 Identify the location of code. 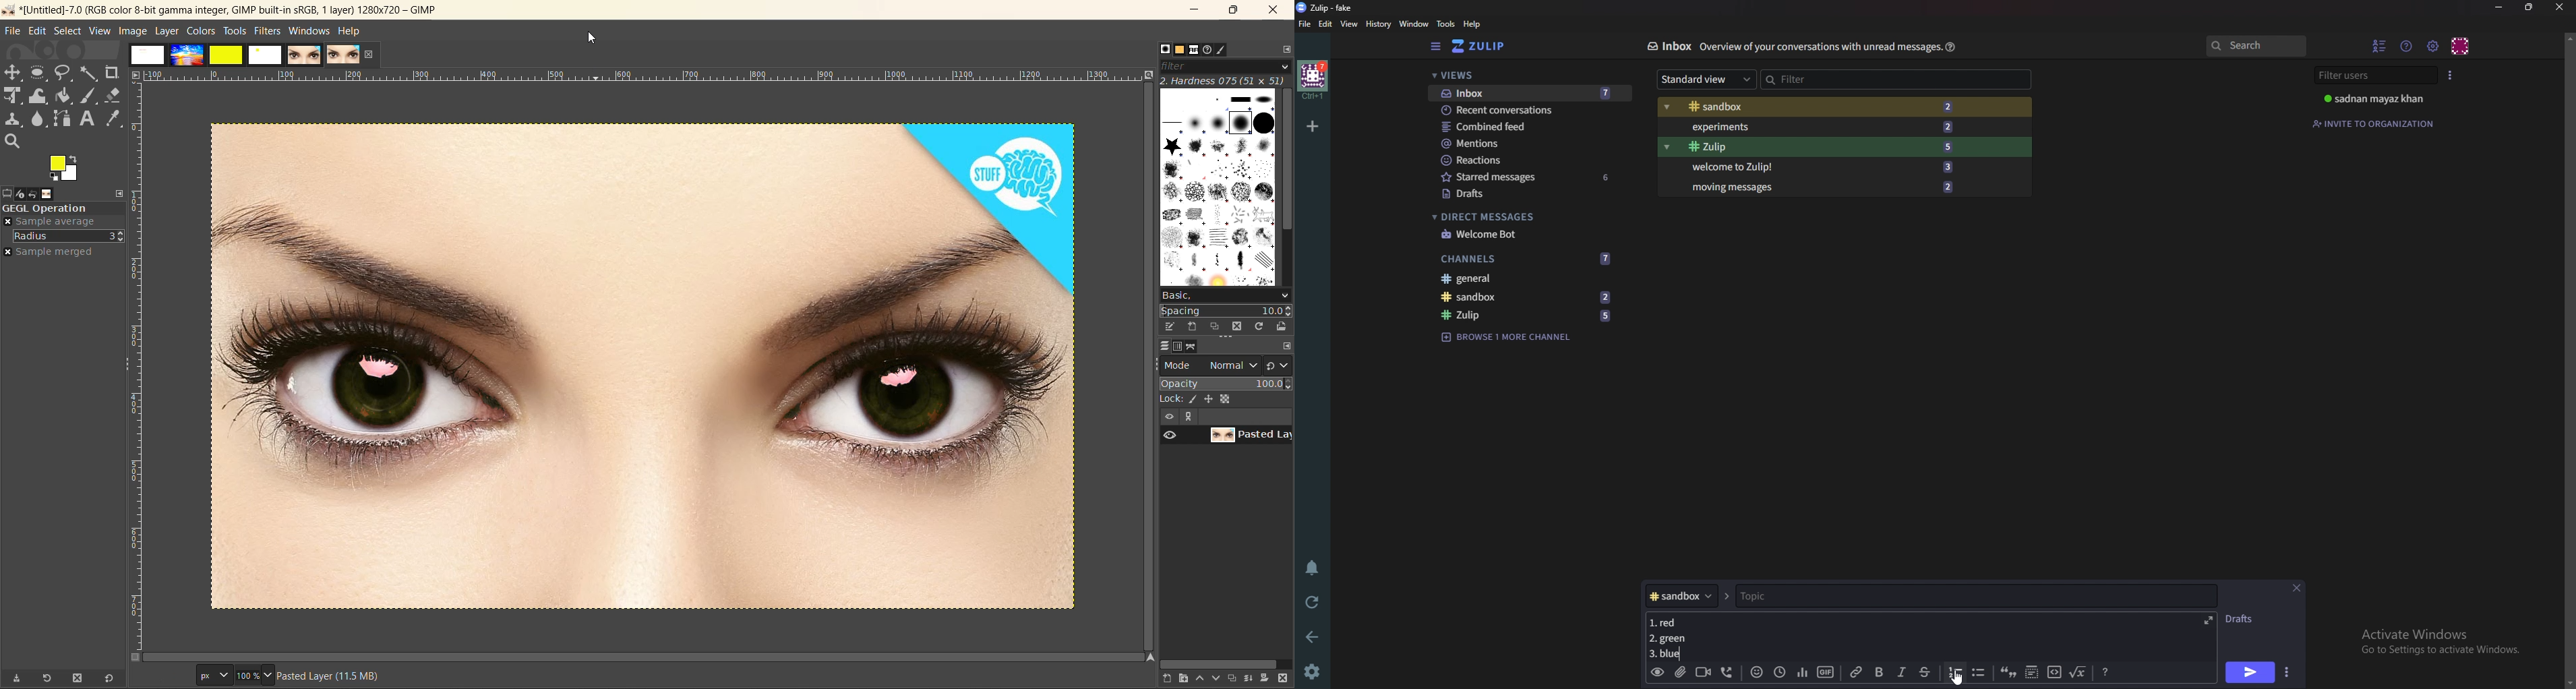
(2054, 674).